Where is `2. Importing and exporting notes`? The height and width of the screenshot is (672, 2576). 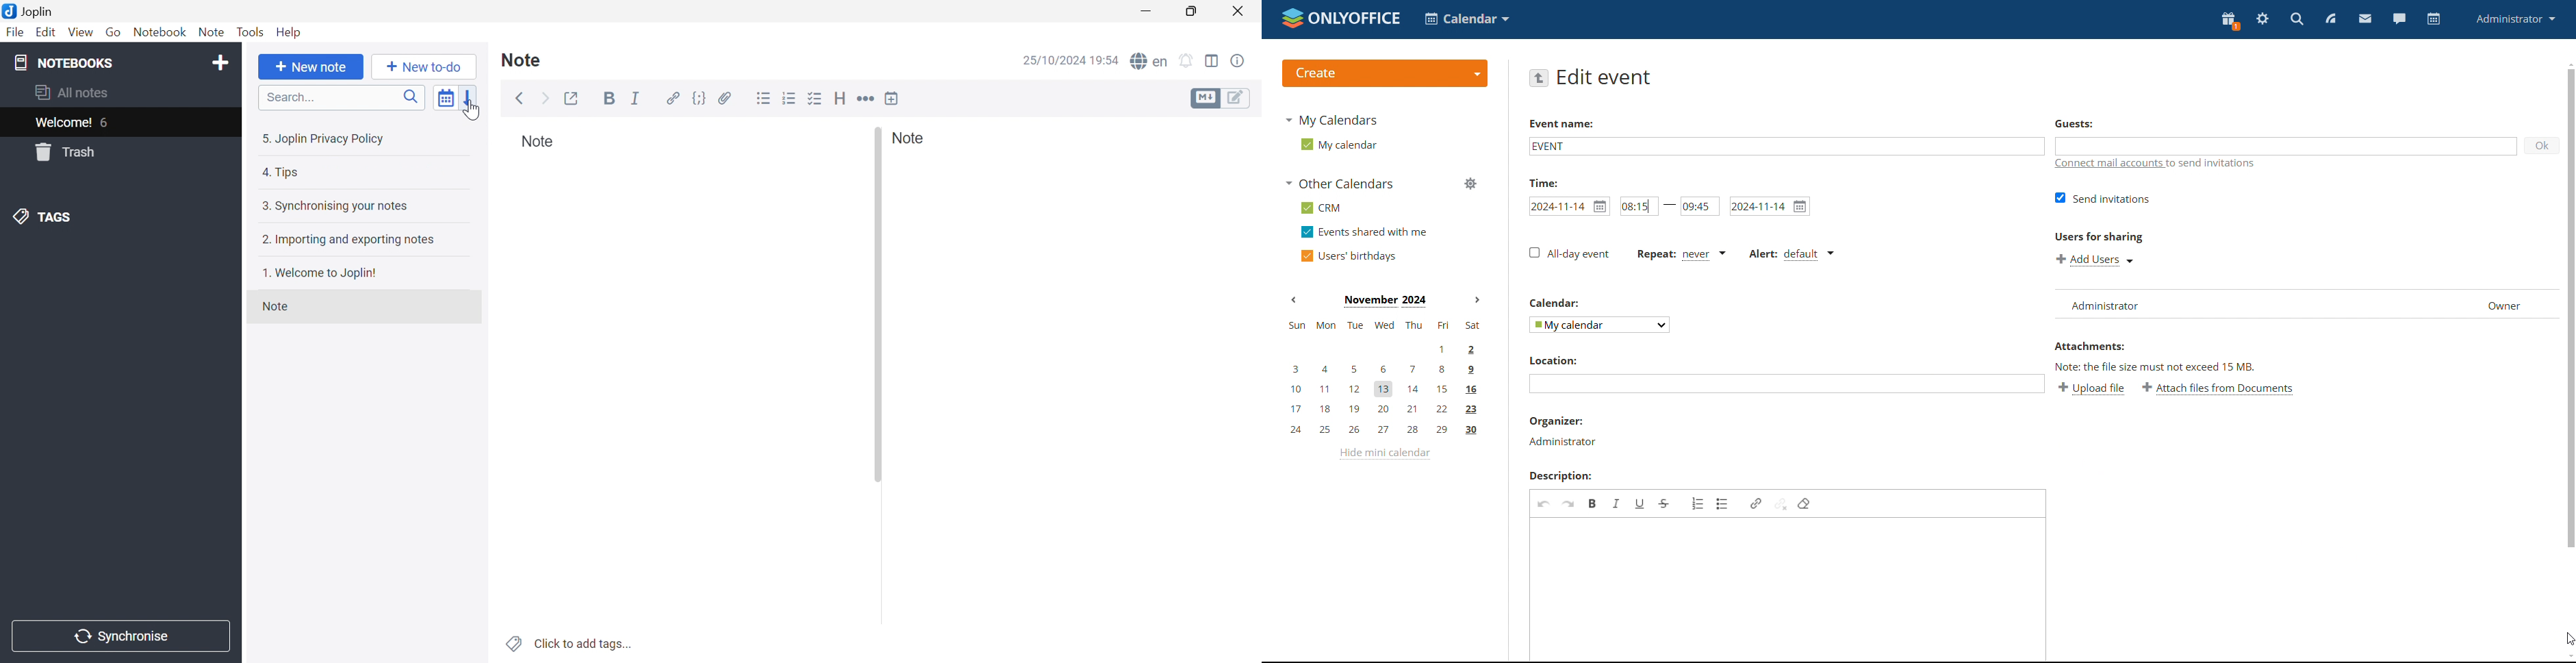
2. Importing and exporting notes is located at coordinates (348, 240).